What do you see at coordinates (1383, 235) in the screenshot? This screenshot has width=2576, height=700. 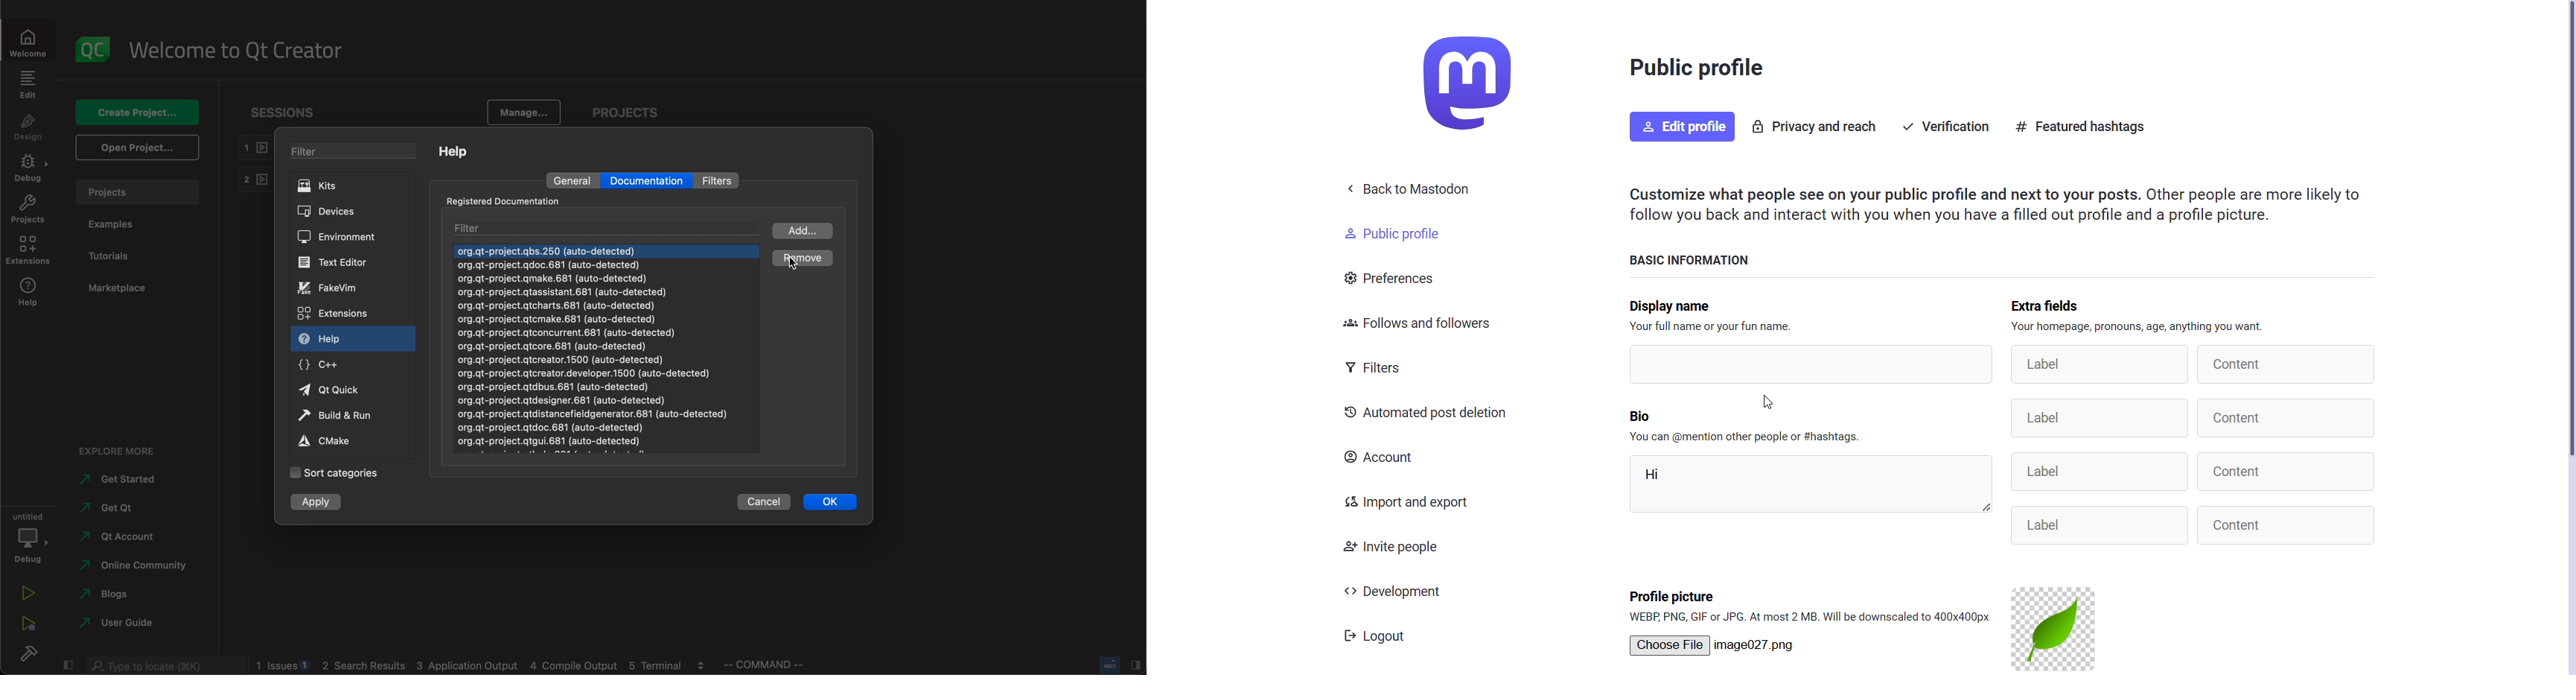 I see `public` at bounding box center [1383, 235].